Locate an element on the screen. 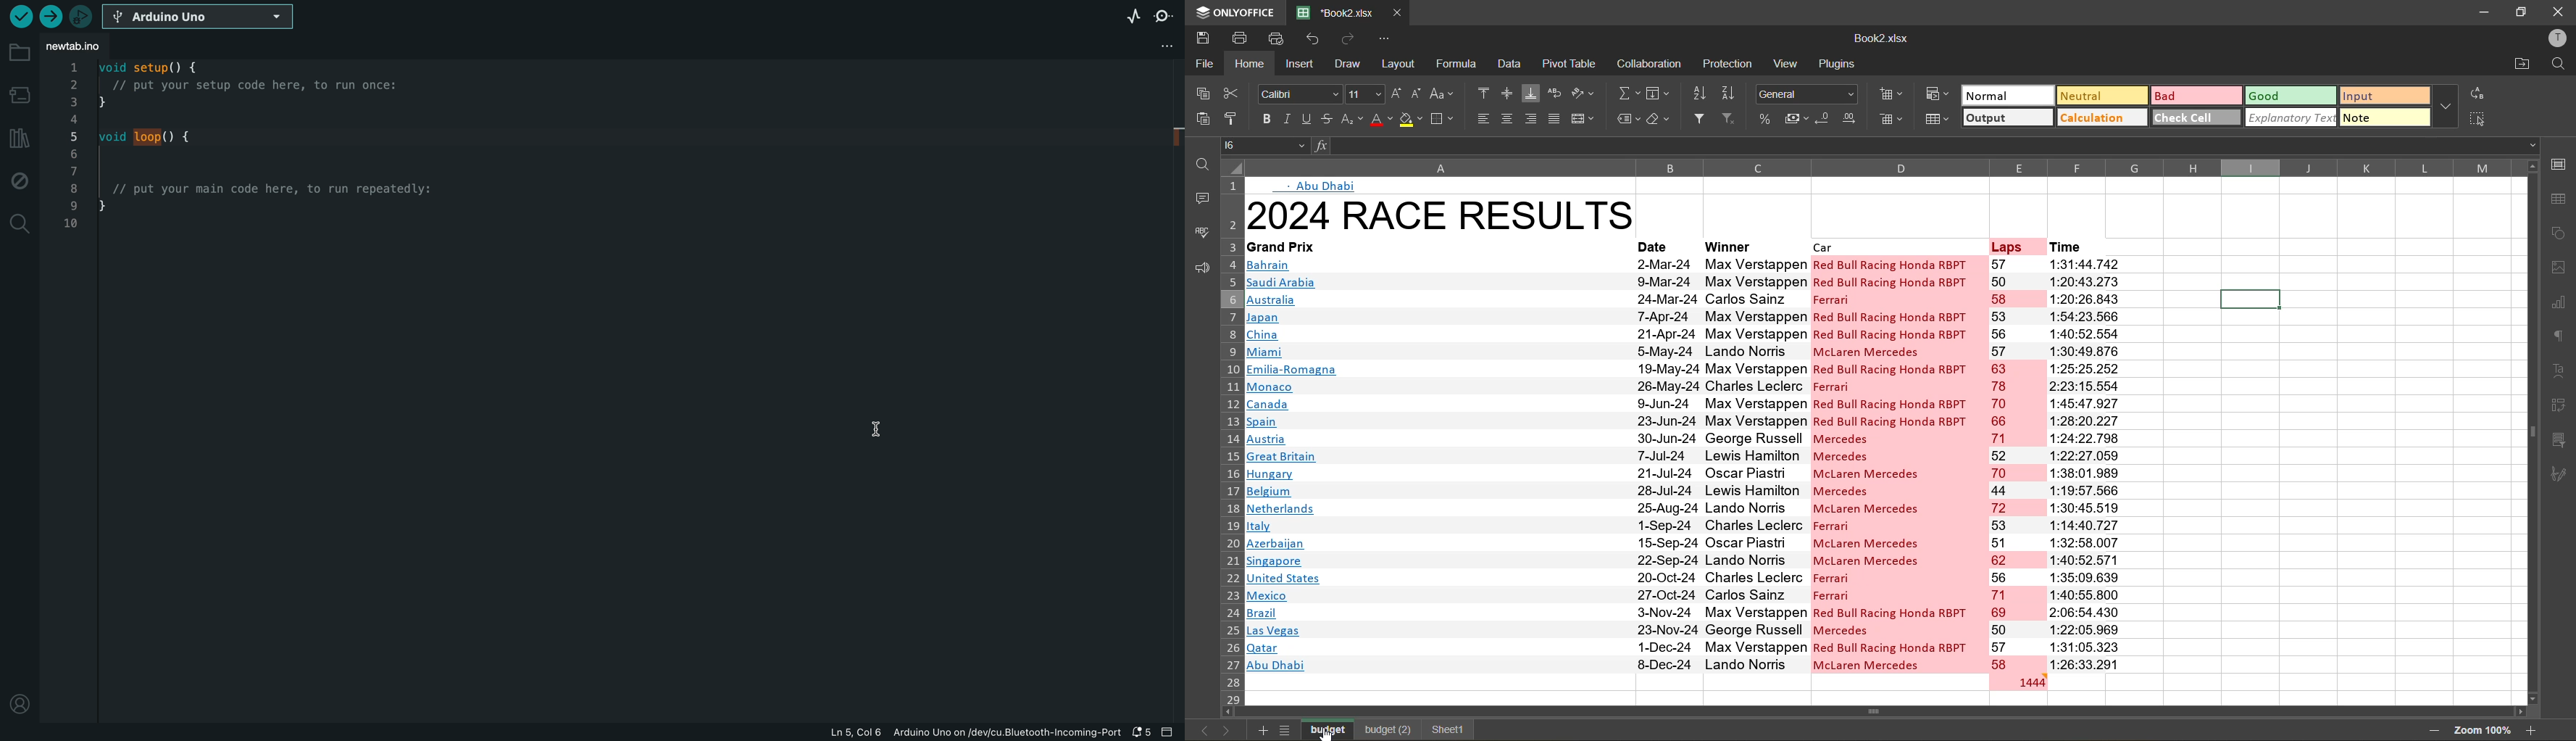 The height and width of the screenshot is (756, 2576). open location is located at coordinates (2522, 65).